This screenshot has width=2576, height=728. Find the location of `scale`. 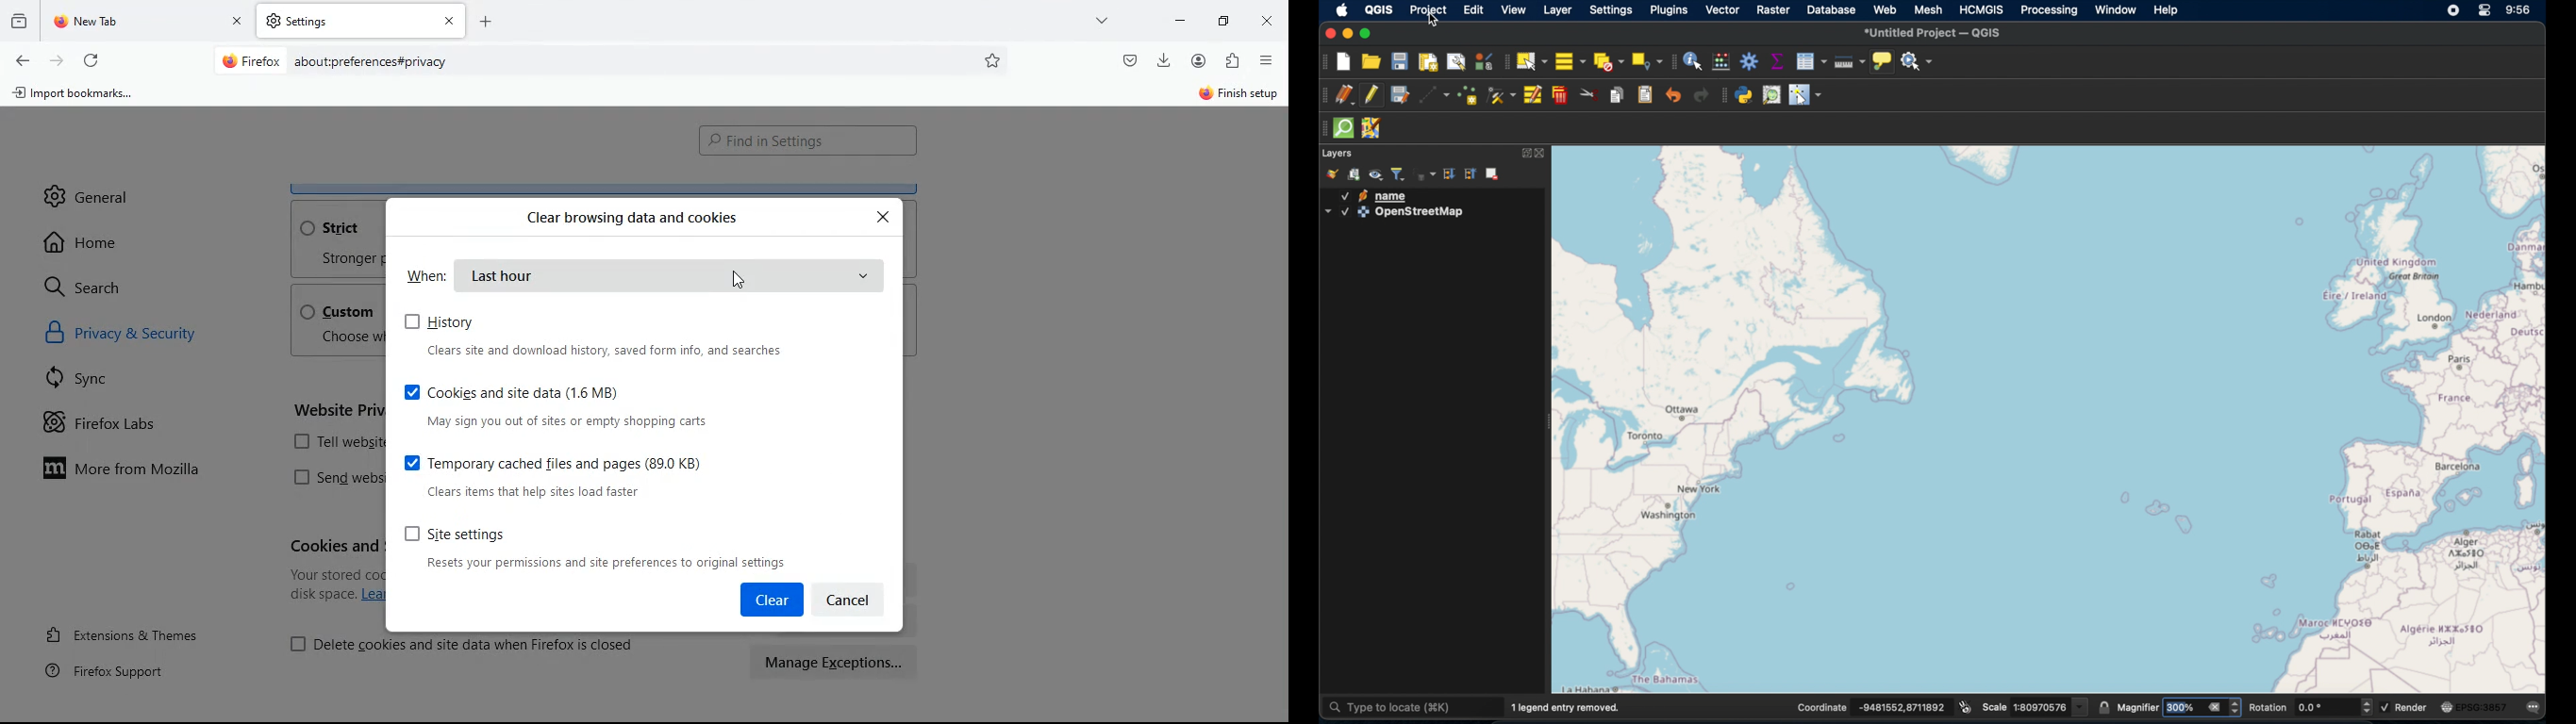

scale is located at coordinates (2036, 706).